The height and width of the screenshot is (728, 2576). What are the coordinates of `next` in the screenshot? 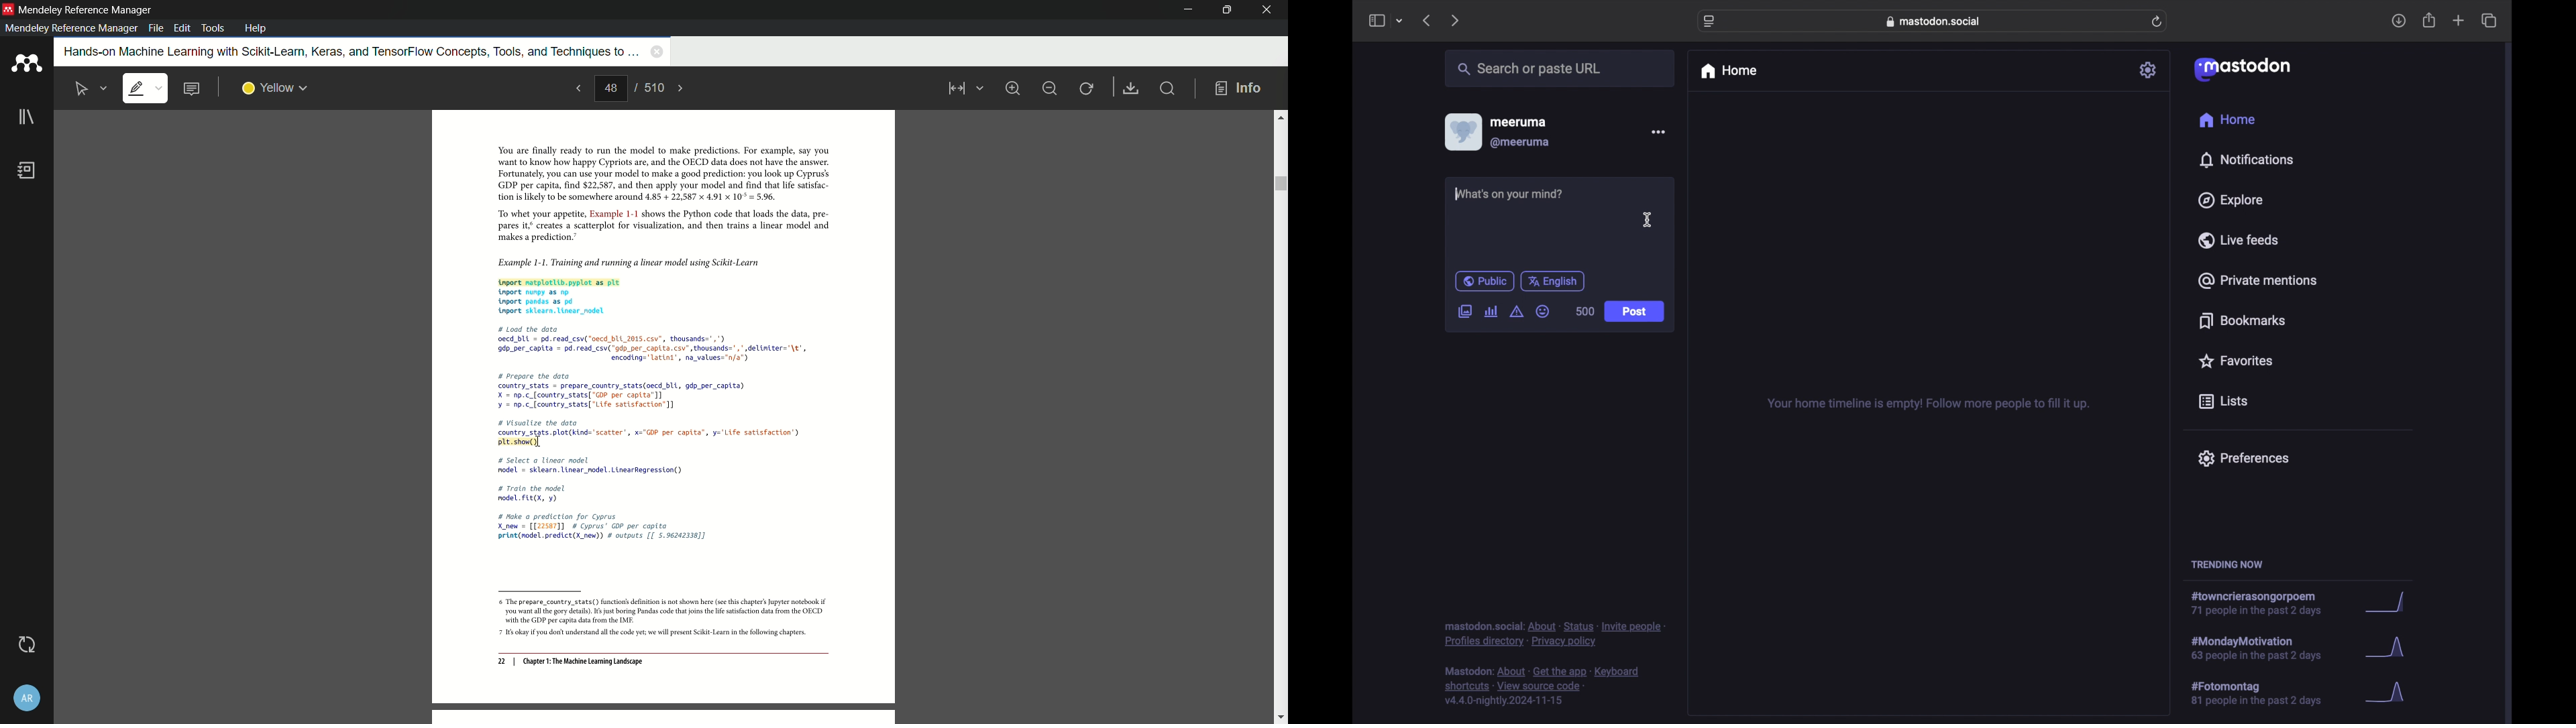 It's located at (1454, 21).